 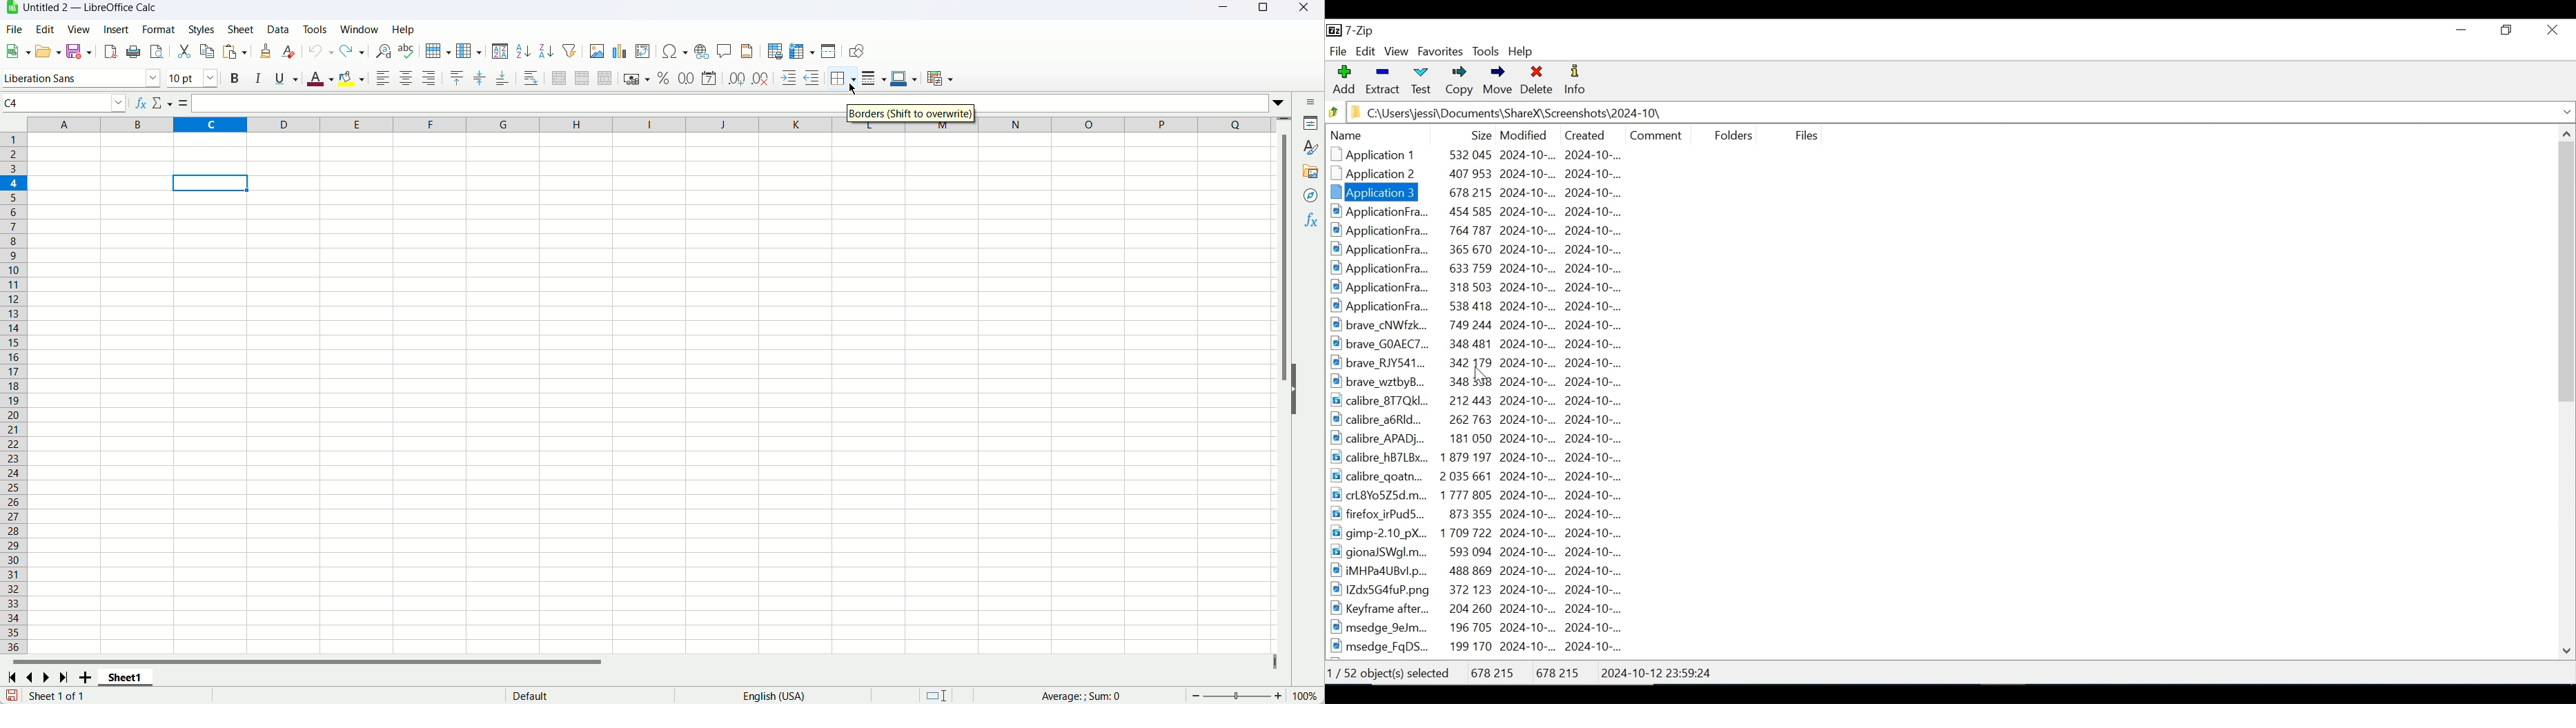 What do you see at coordinates (724, 50) in the screenshot?
I see `Insert comment` at bounding box center [724, 50].